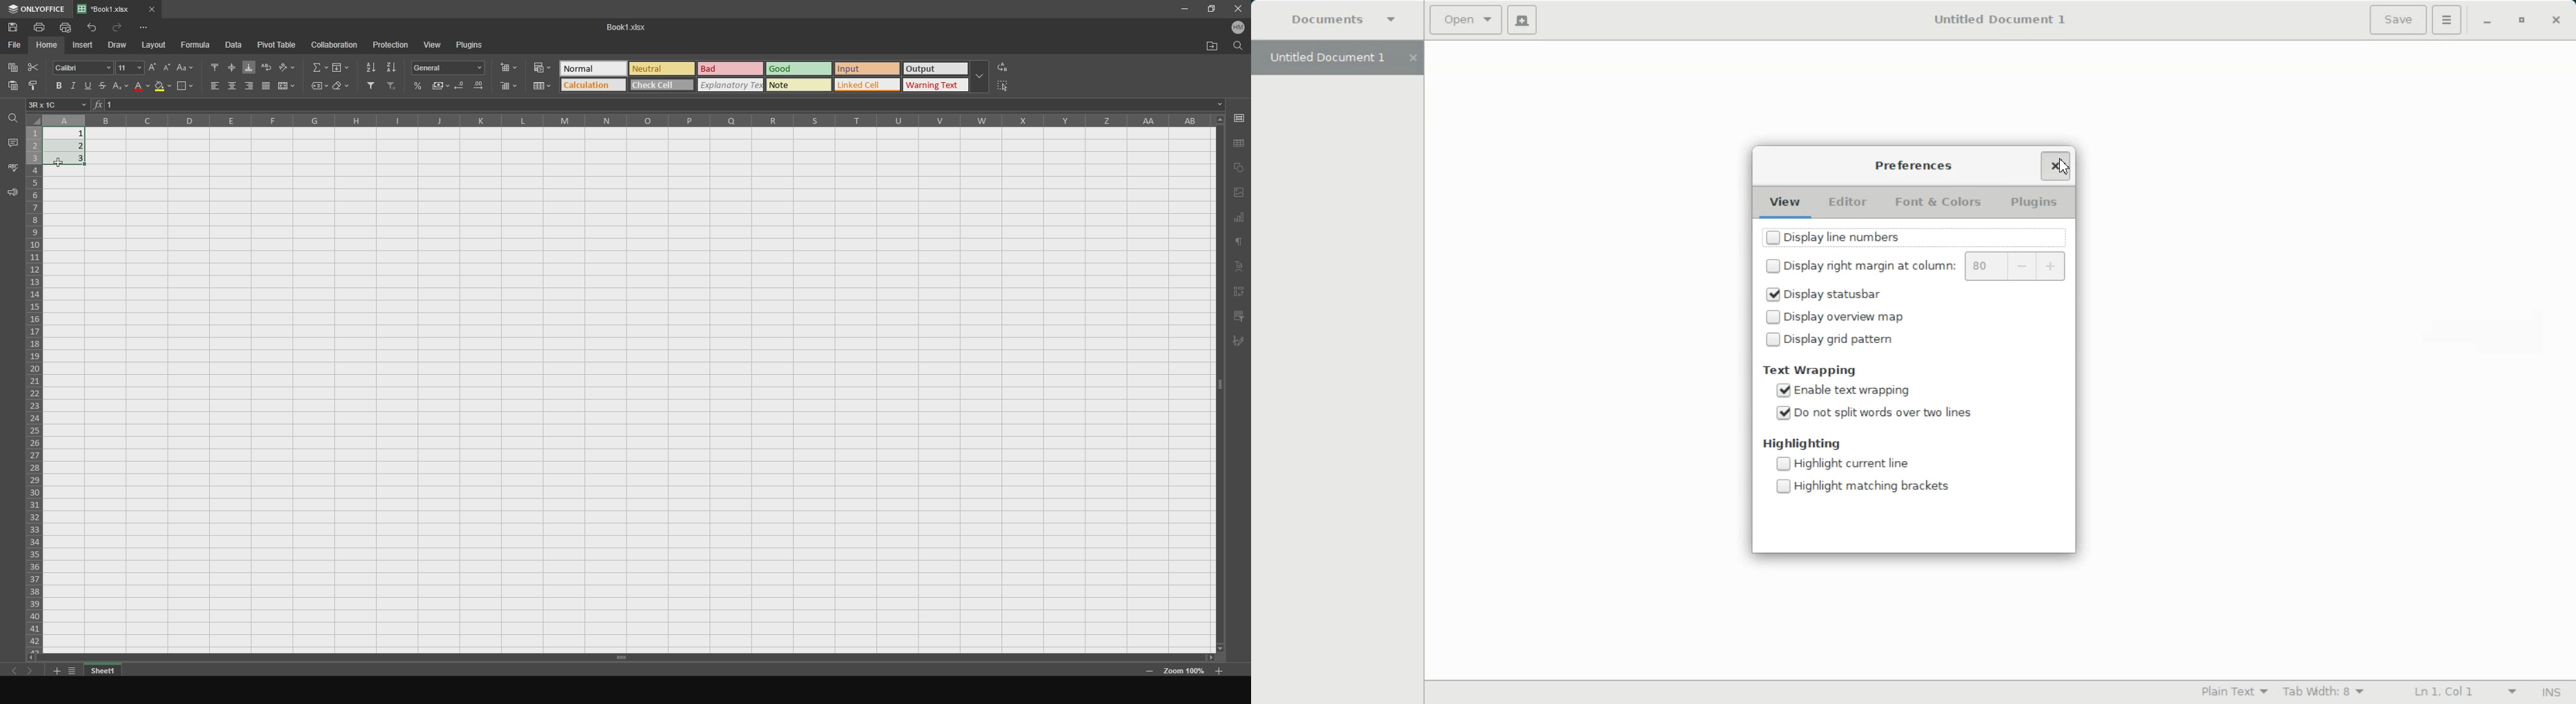 This screenshot has width=2576, height=728. I want to click on find, so click(12, 119).